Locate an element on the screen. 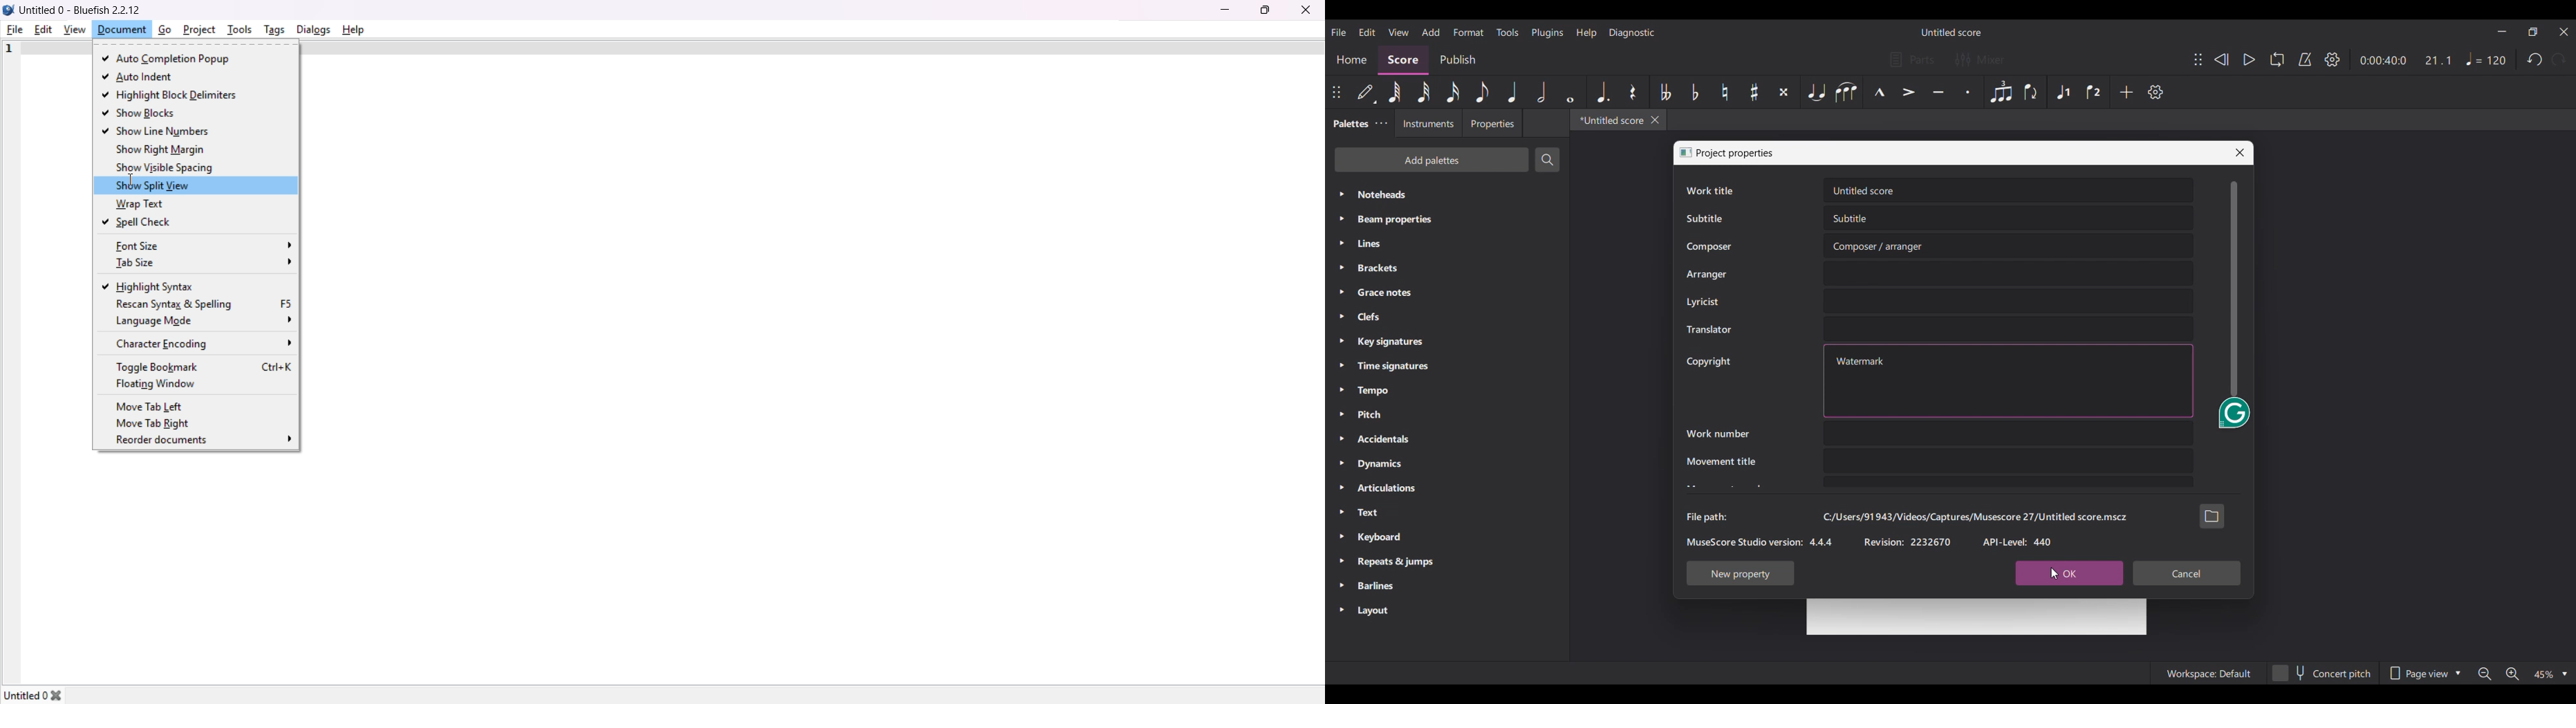  floating window is located at coordinates (162, 384).